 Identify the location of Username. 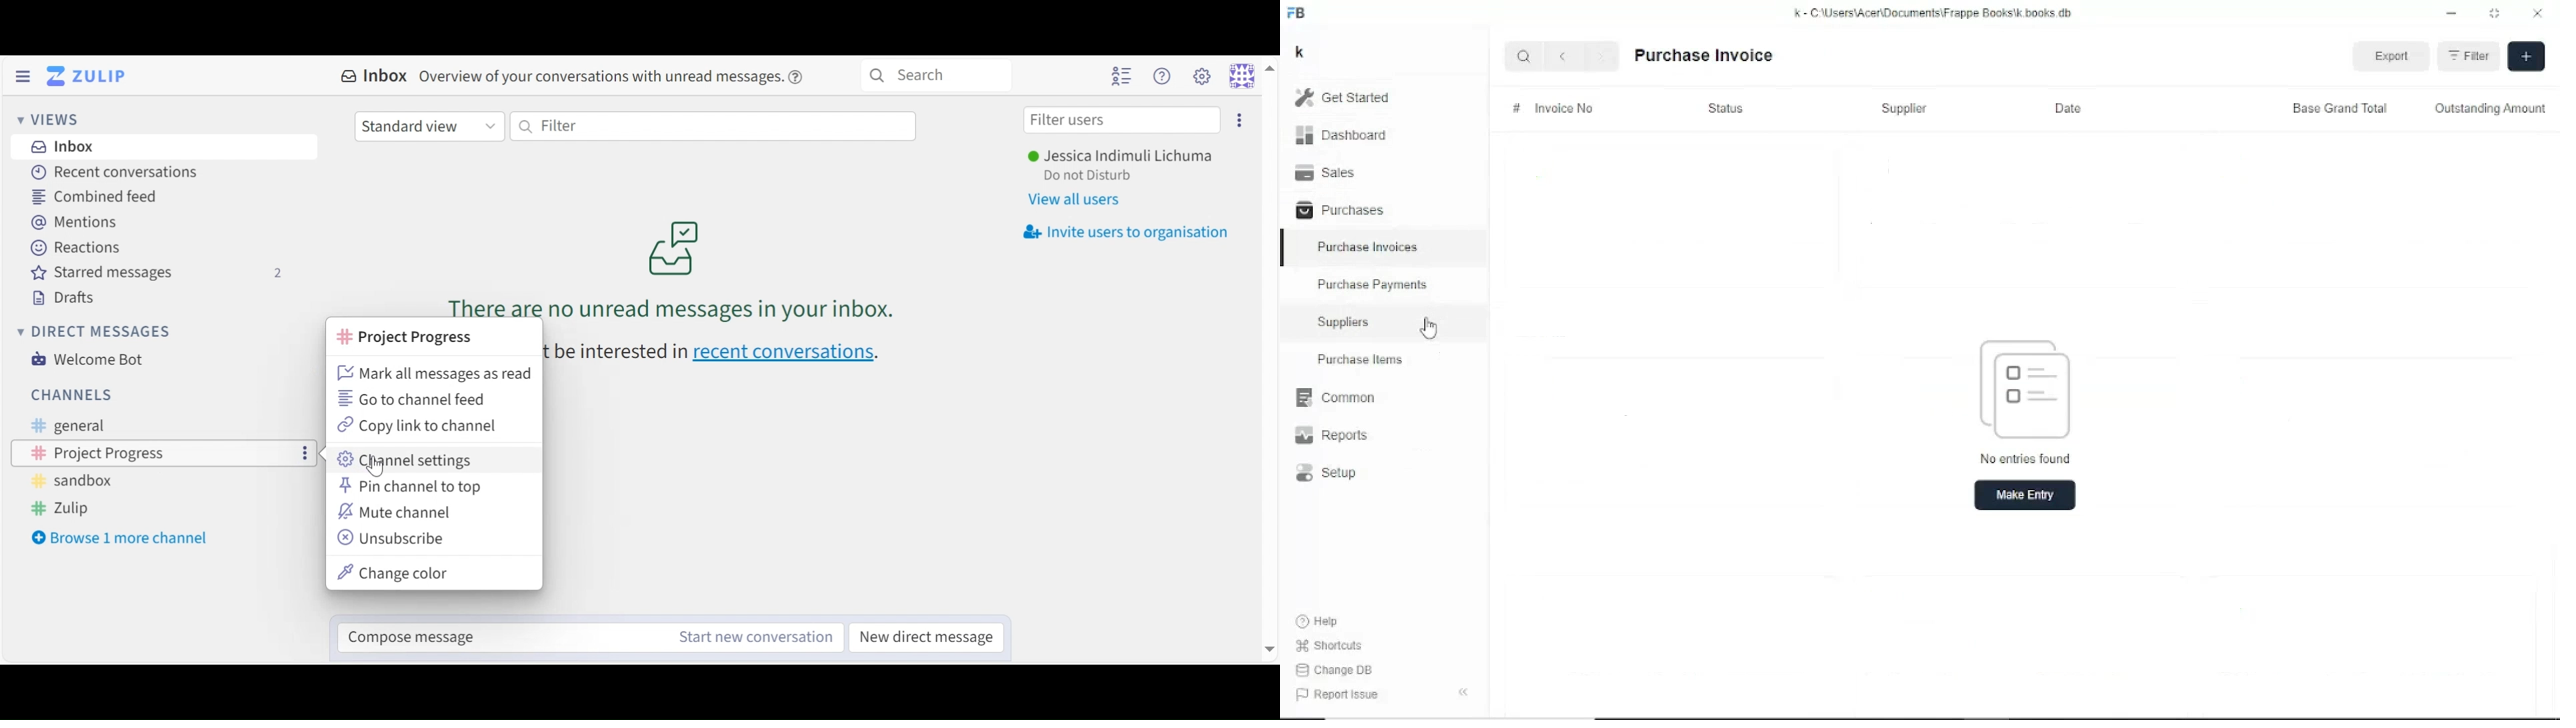
(1123, 157).